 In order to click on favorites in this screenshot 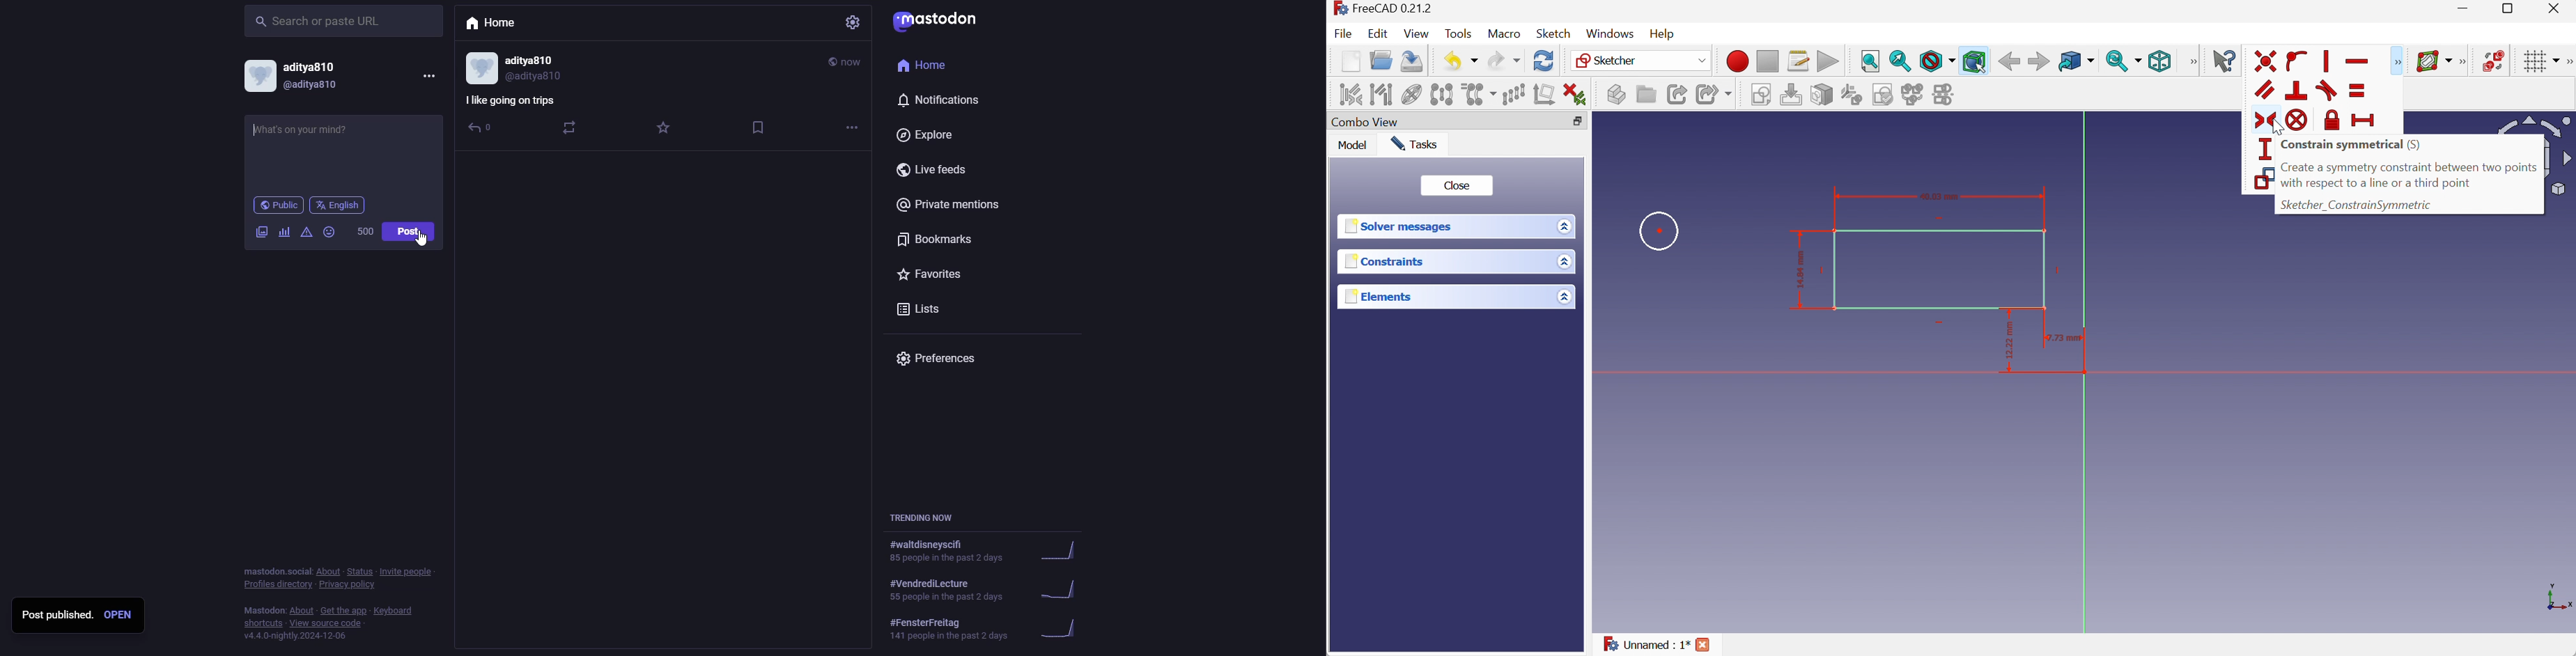, I will do `click(936, 276)`.